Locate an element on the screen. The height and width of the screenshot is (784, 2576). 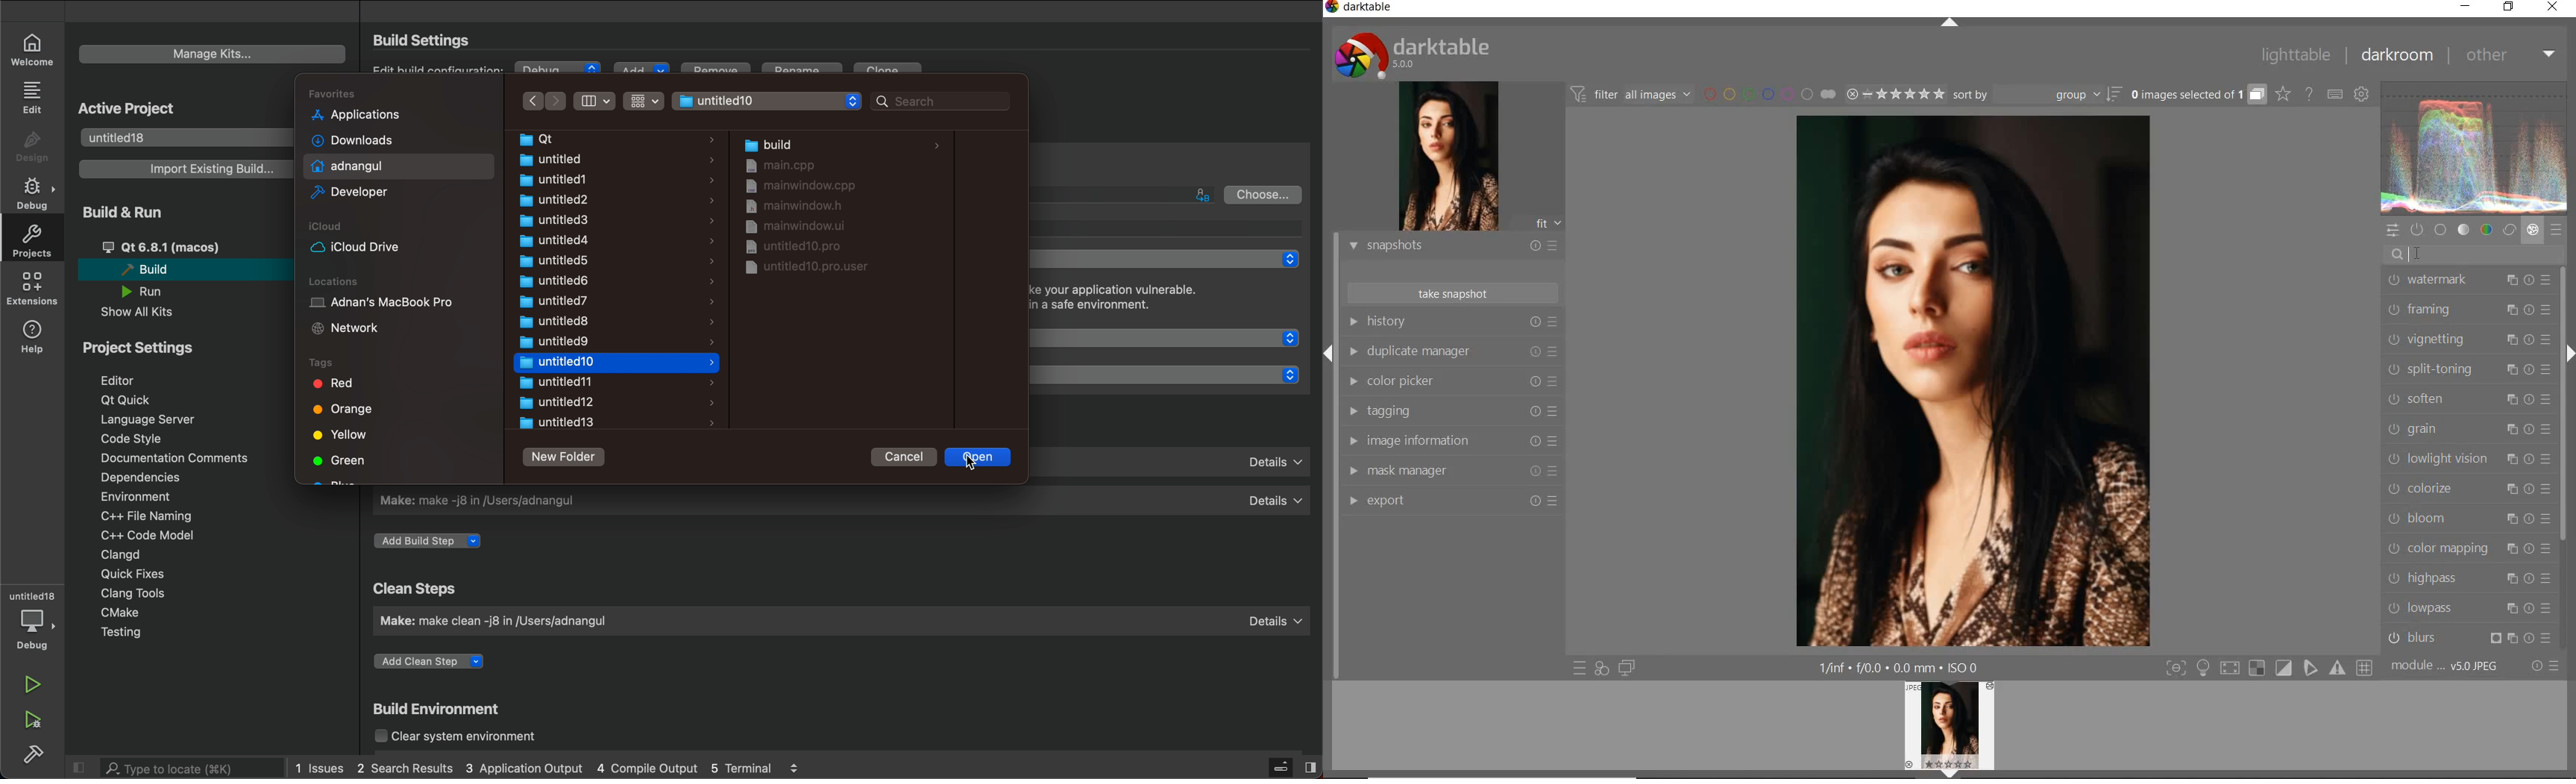
mainwindow.h is located at coordinates (792, 206).